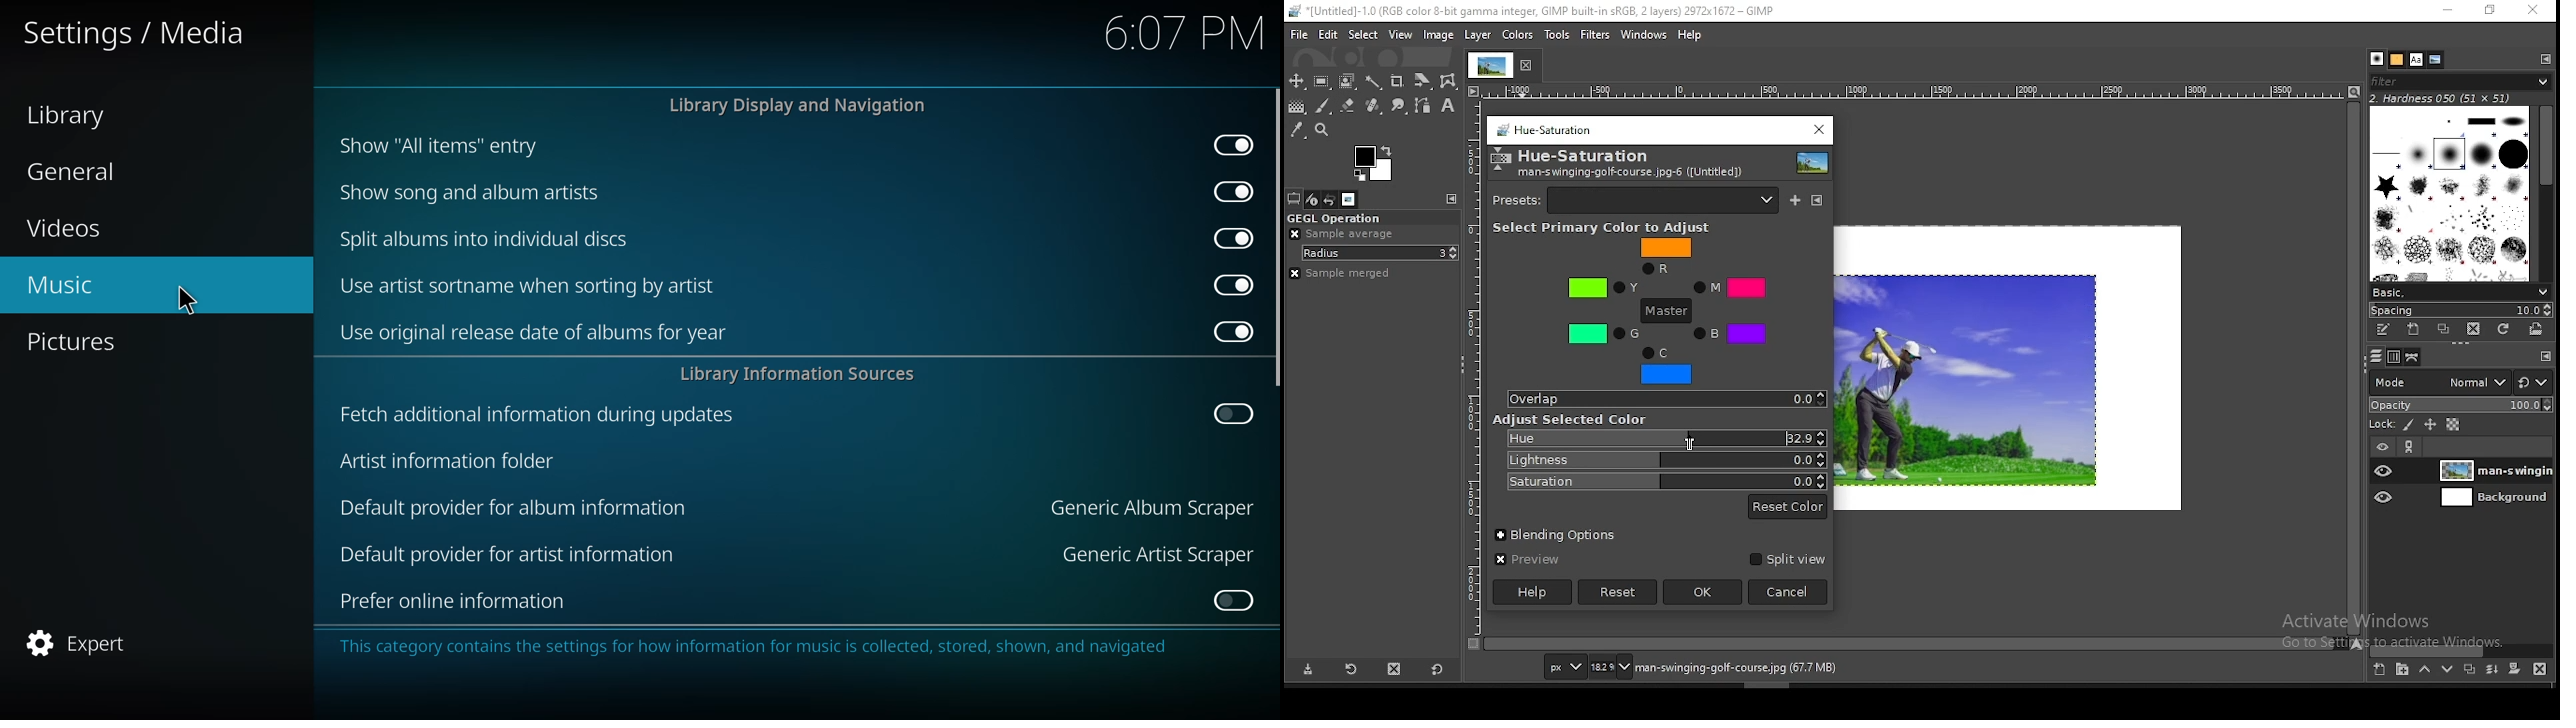 The height and width of the screenshot is (728, 2576). Describe the element at coordinates (1235, 599) in the screenshot. I see `click to enable` at that location.